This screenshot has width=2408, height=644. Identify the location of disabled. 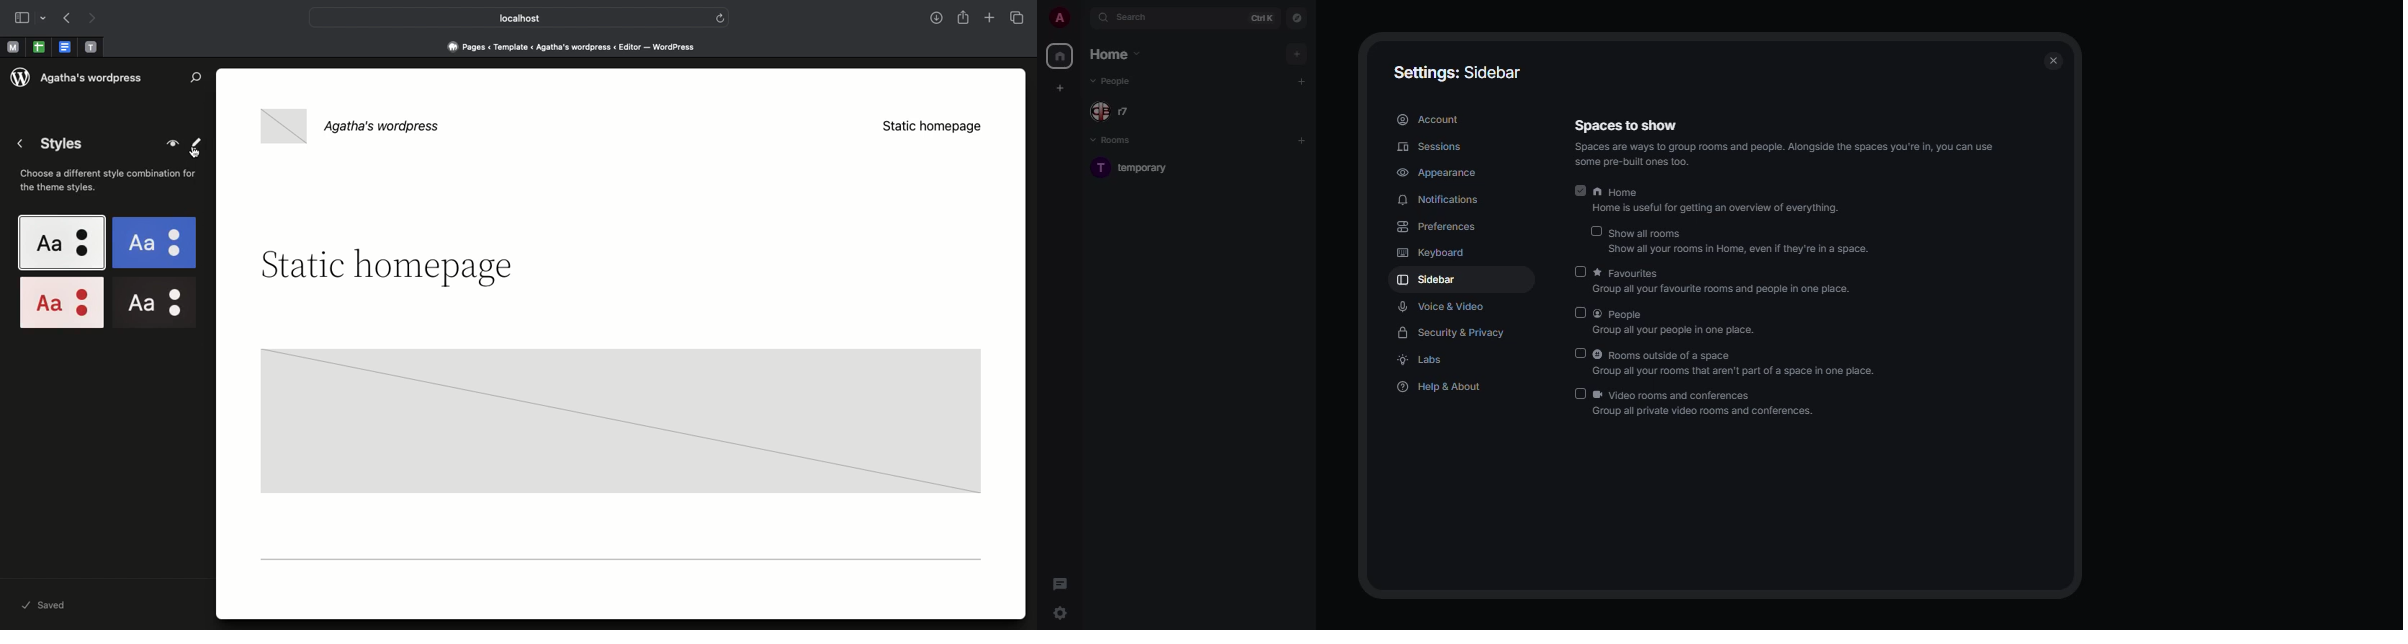
(1595, 231).